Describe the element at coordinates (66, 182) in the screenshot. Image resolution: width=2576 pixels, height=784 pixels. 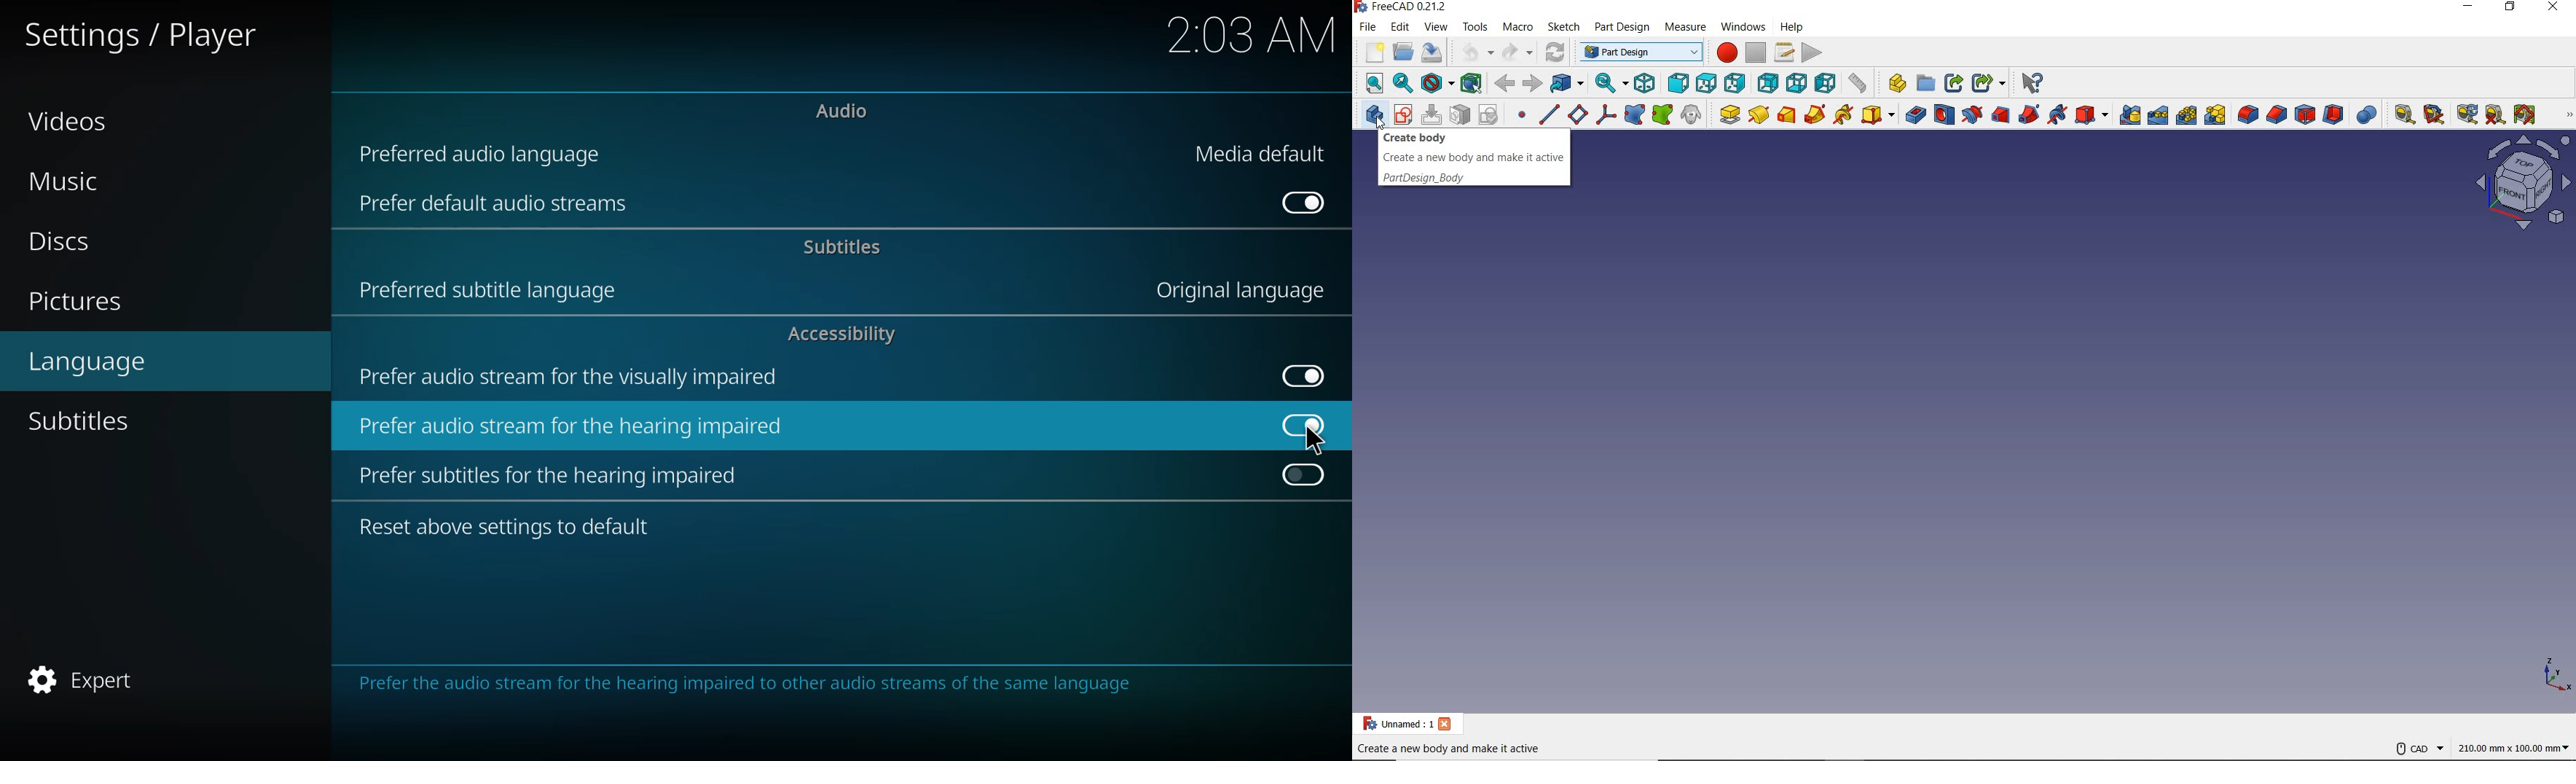
I see `music` at that location.